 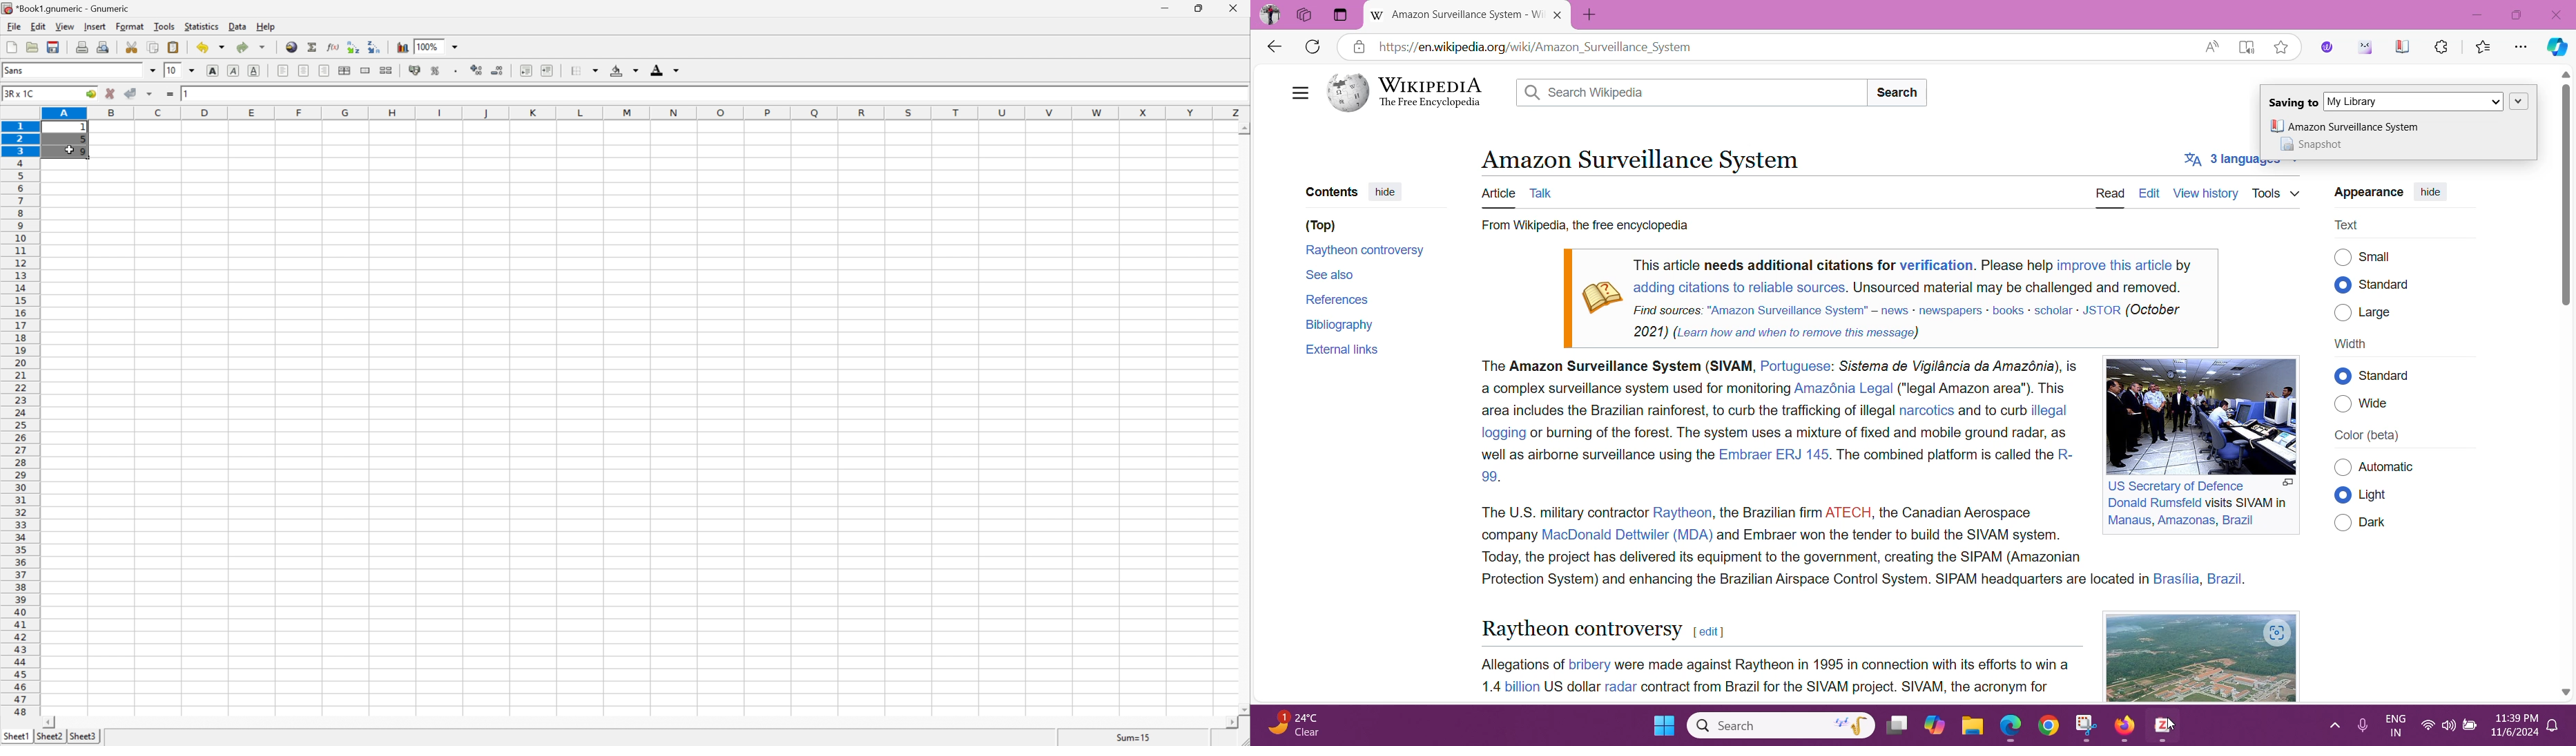 What do you see at coordinates (2194, 414) in the screenshot?
I see `image` at bounding box center [2194, 414].